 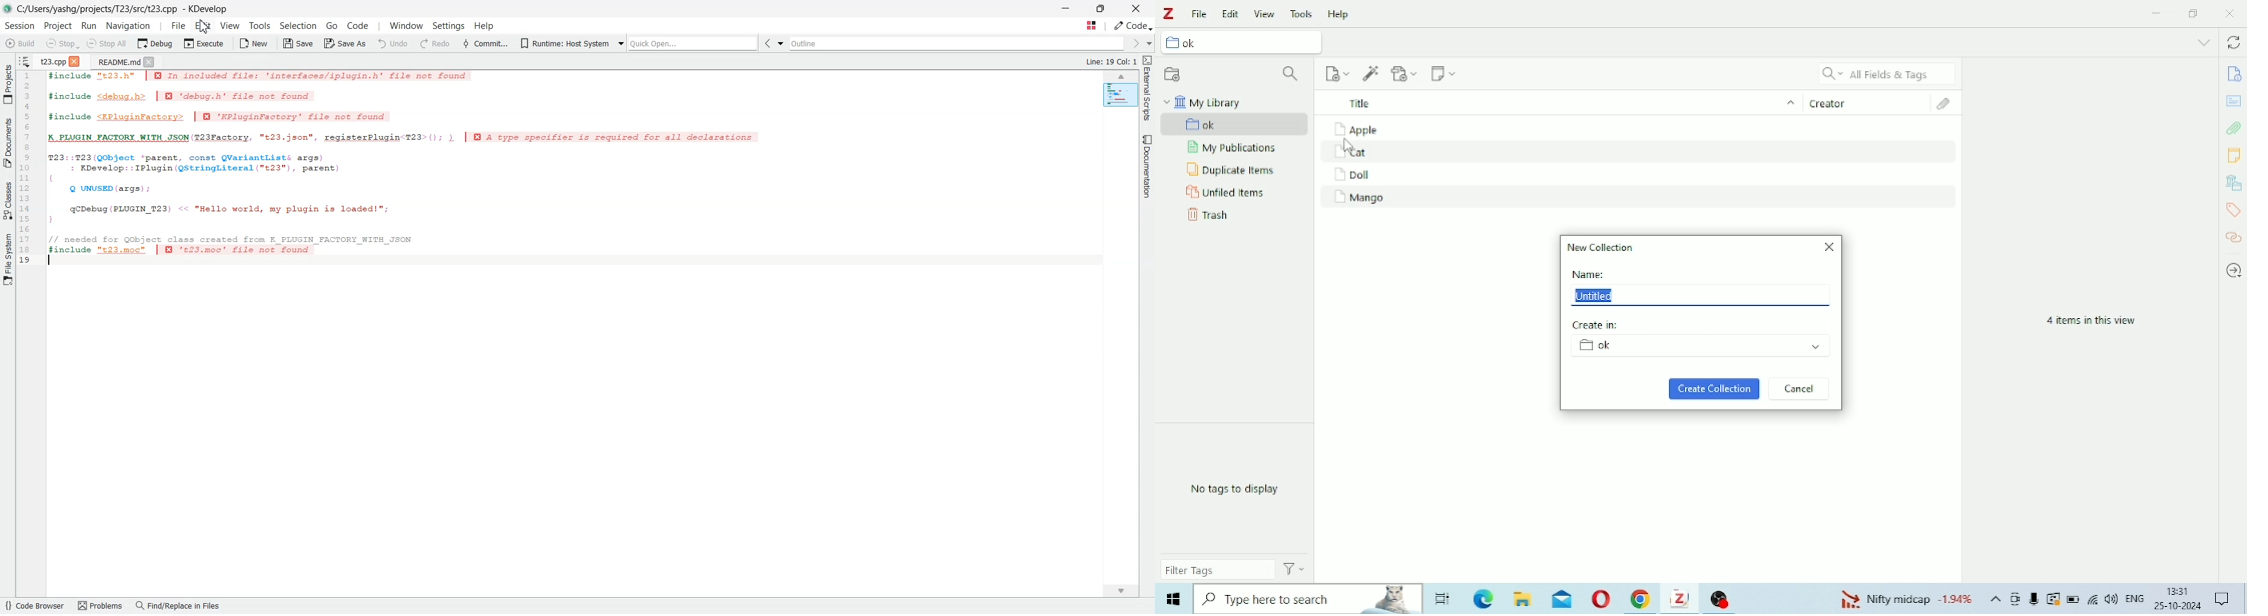 What do you see at coordinates (1173, 74) in the screenshot?
I see `New Collection` at bounding box center [1173, 74].